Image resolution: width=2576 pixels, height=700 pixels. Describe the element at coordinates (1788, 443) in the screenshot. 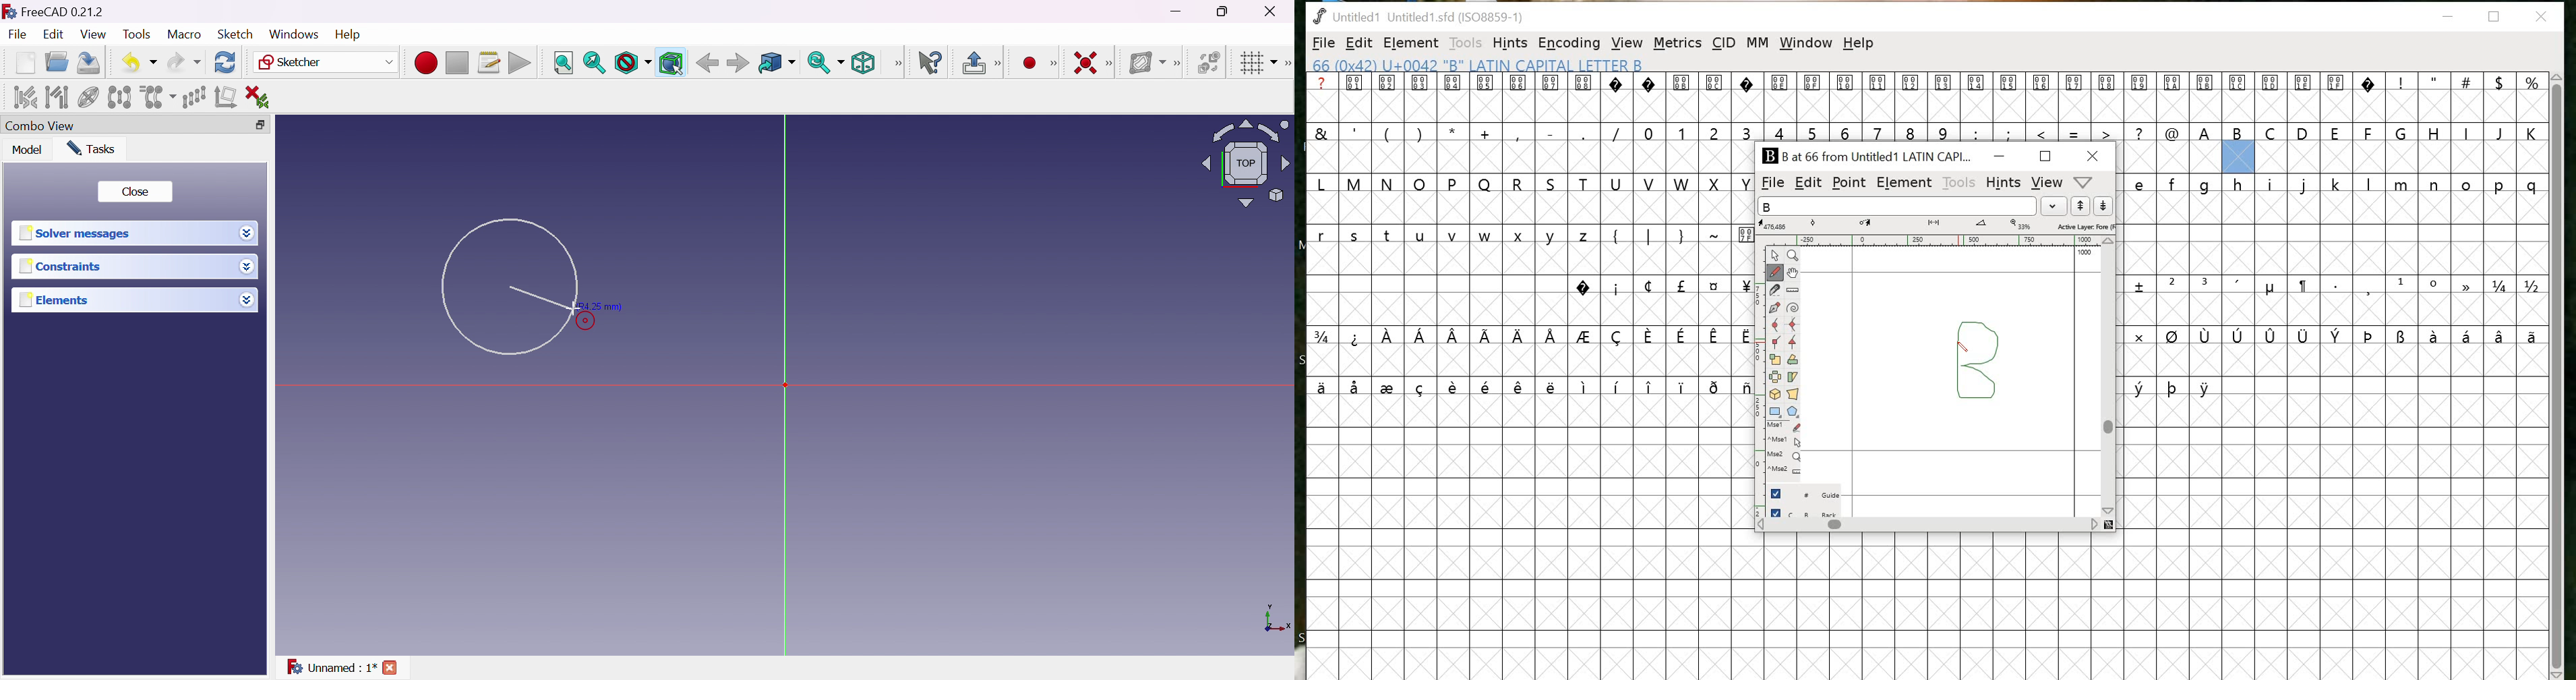

I see `Mouse left button + Ctrl` at that location.